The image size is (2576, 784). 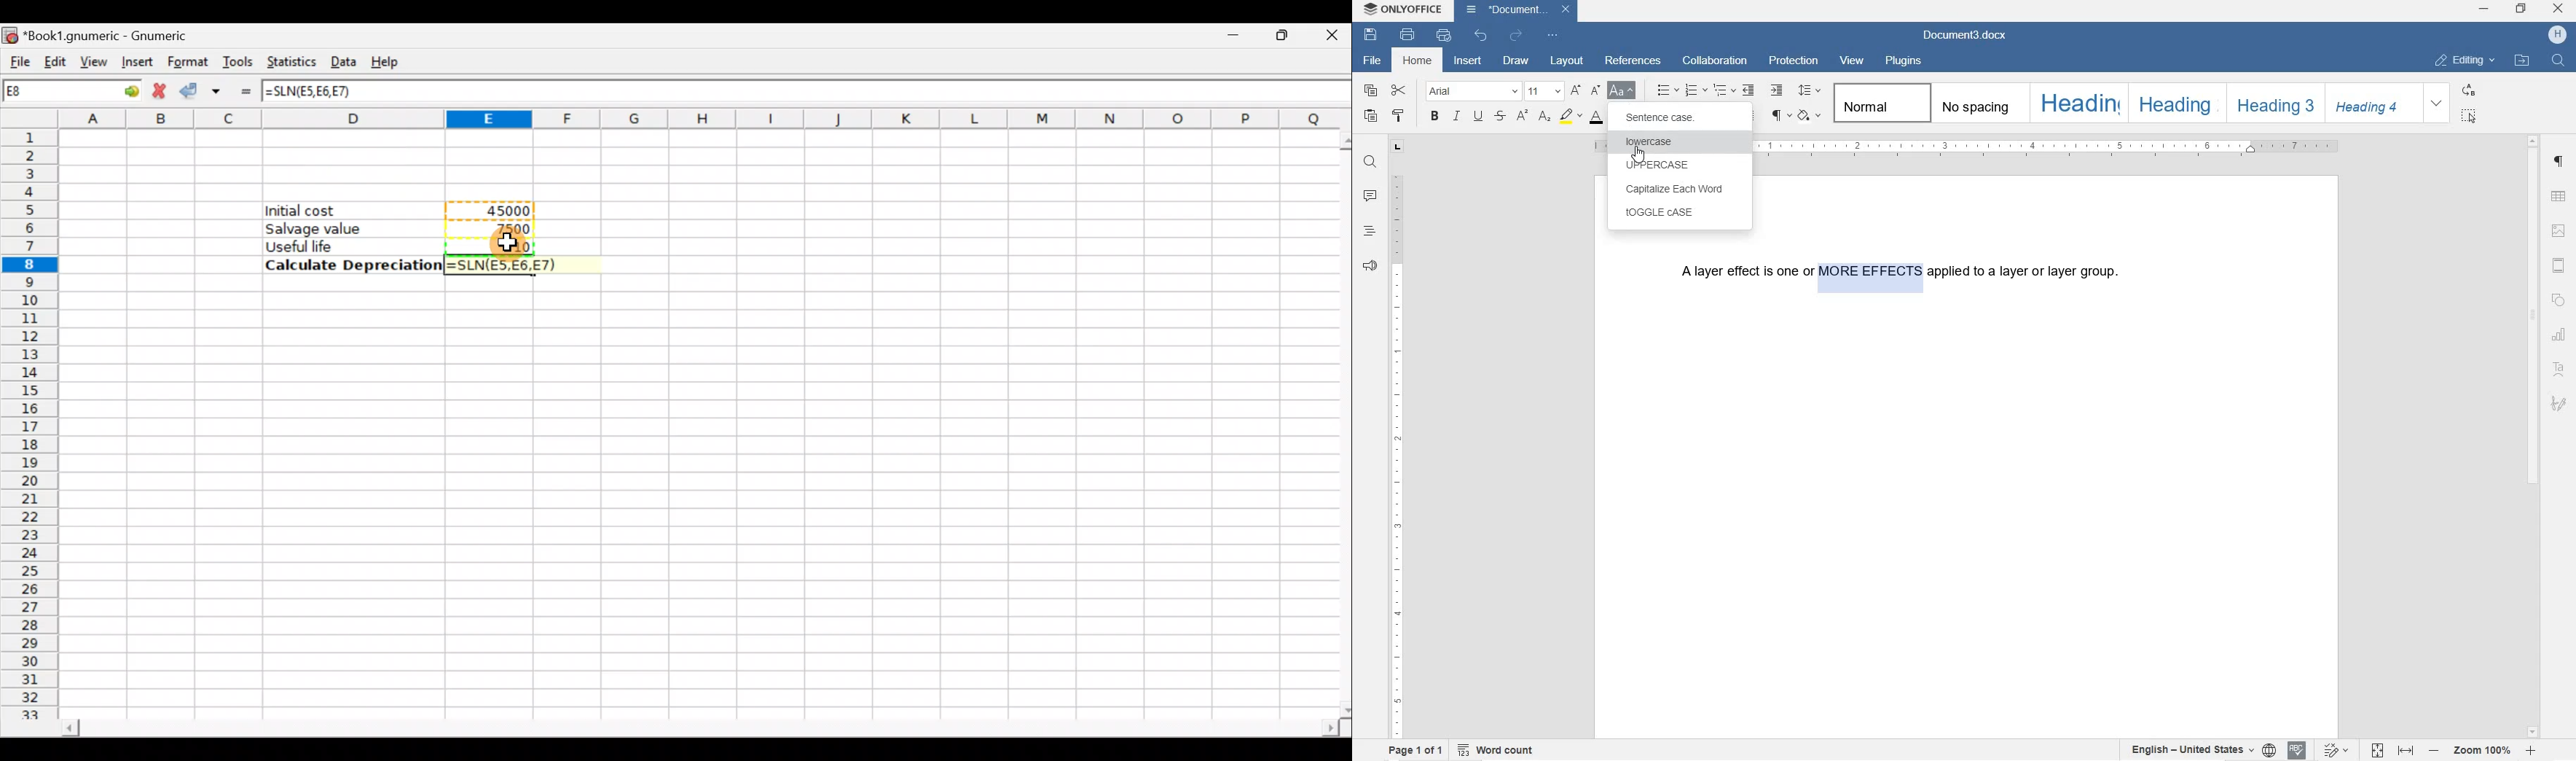 What do you see at coordinates (346, 246) in the screenshot?
I see `Useful life` at bounding box center [346, 246].